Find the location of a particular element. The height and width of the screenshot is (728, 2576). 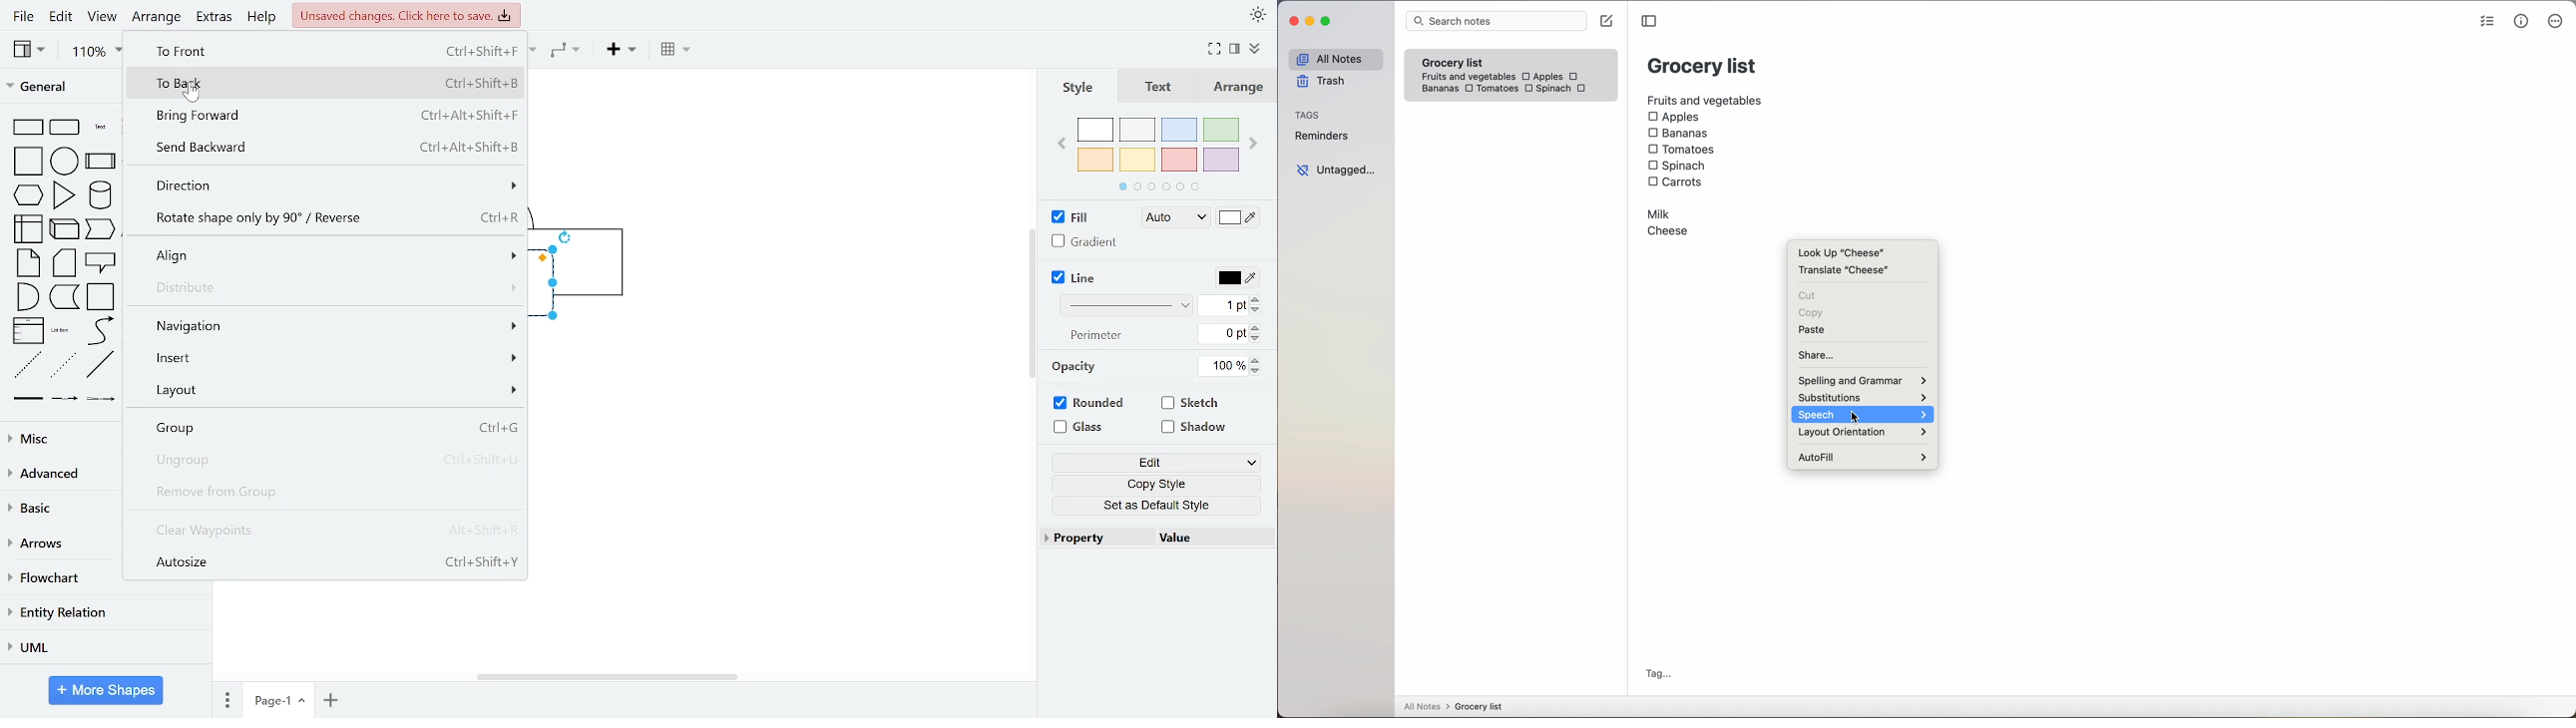

arrange is located at coordinates (159, 19).